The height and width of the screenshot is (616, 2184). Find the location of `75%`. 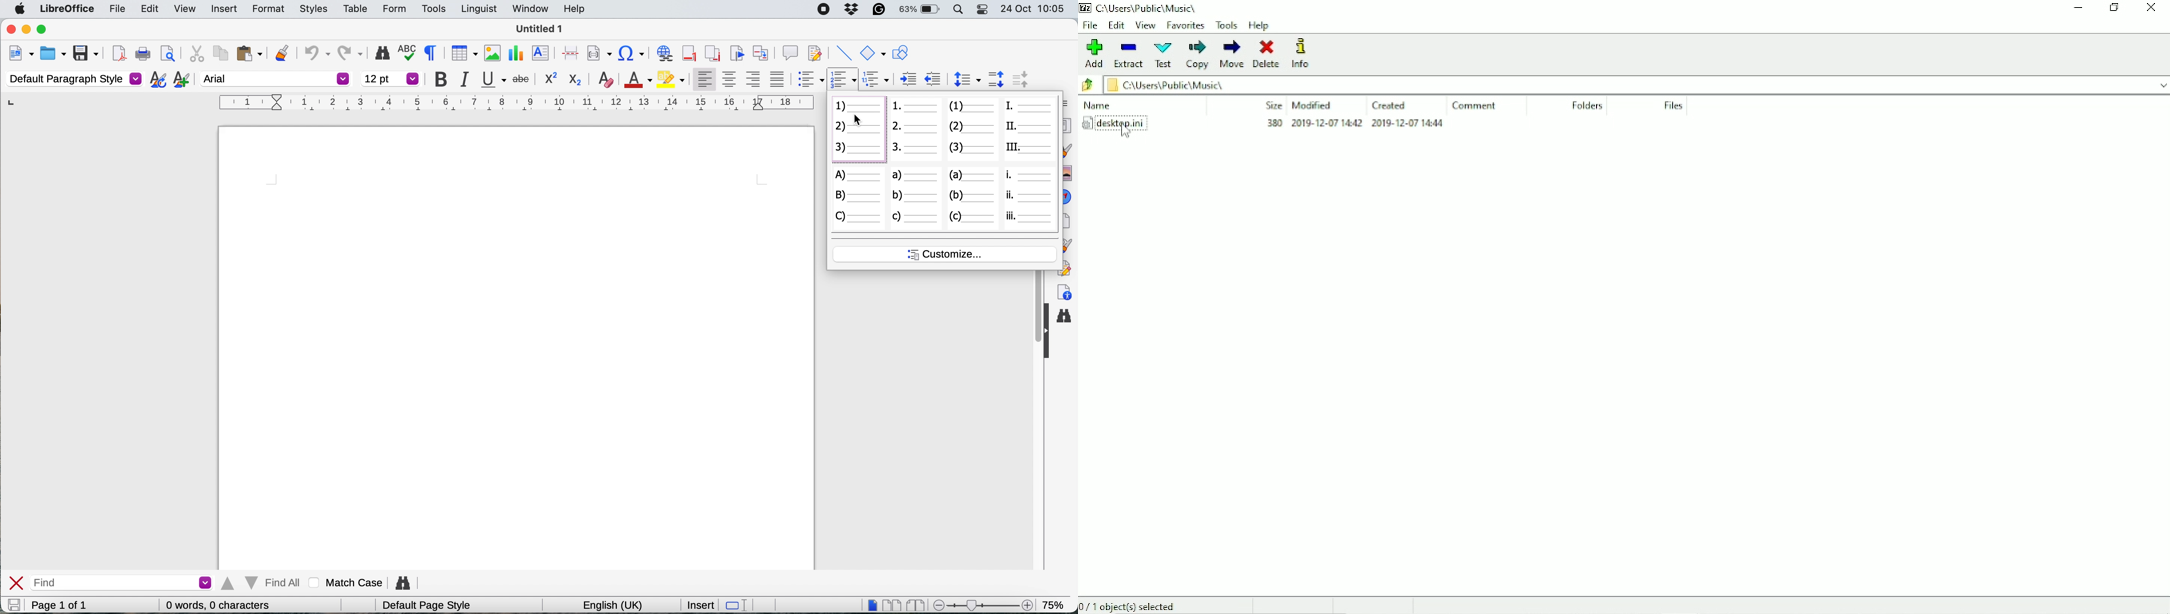

75% is located at coordinates (1055, 604).